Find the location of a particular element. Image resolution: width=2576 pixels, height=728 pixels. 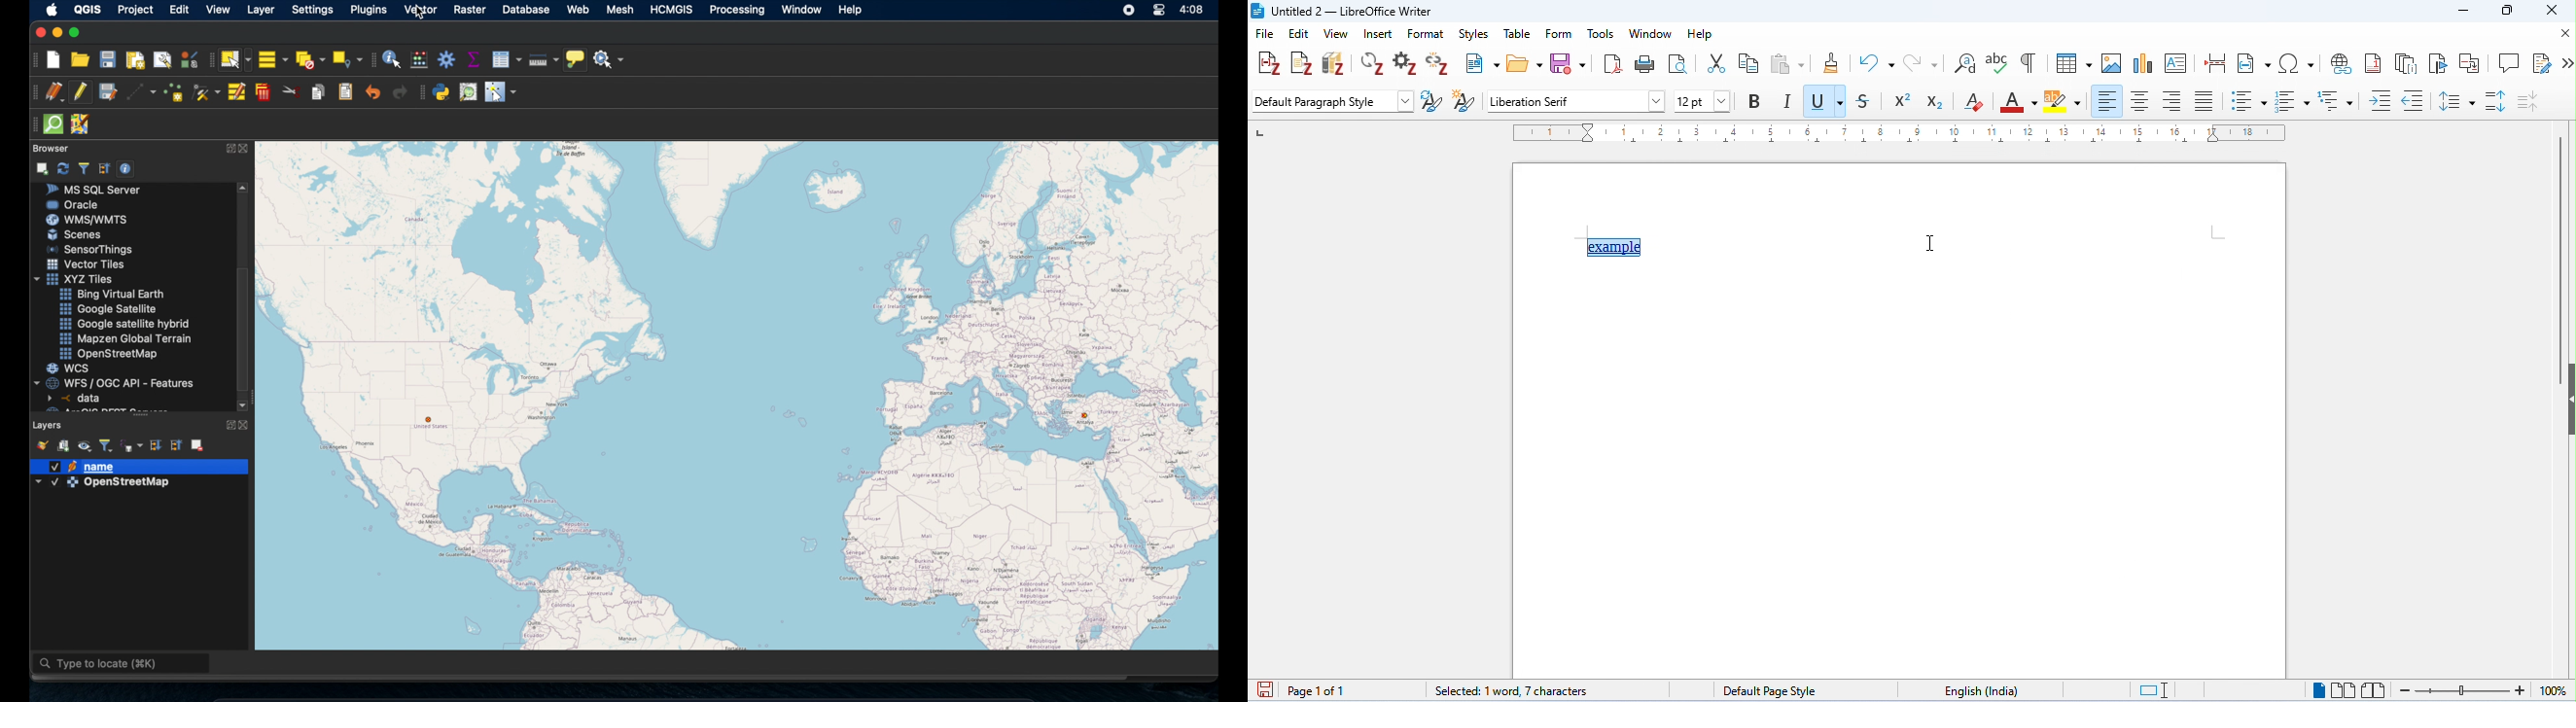

print is located at coordinates (1642, 64).